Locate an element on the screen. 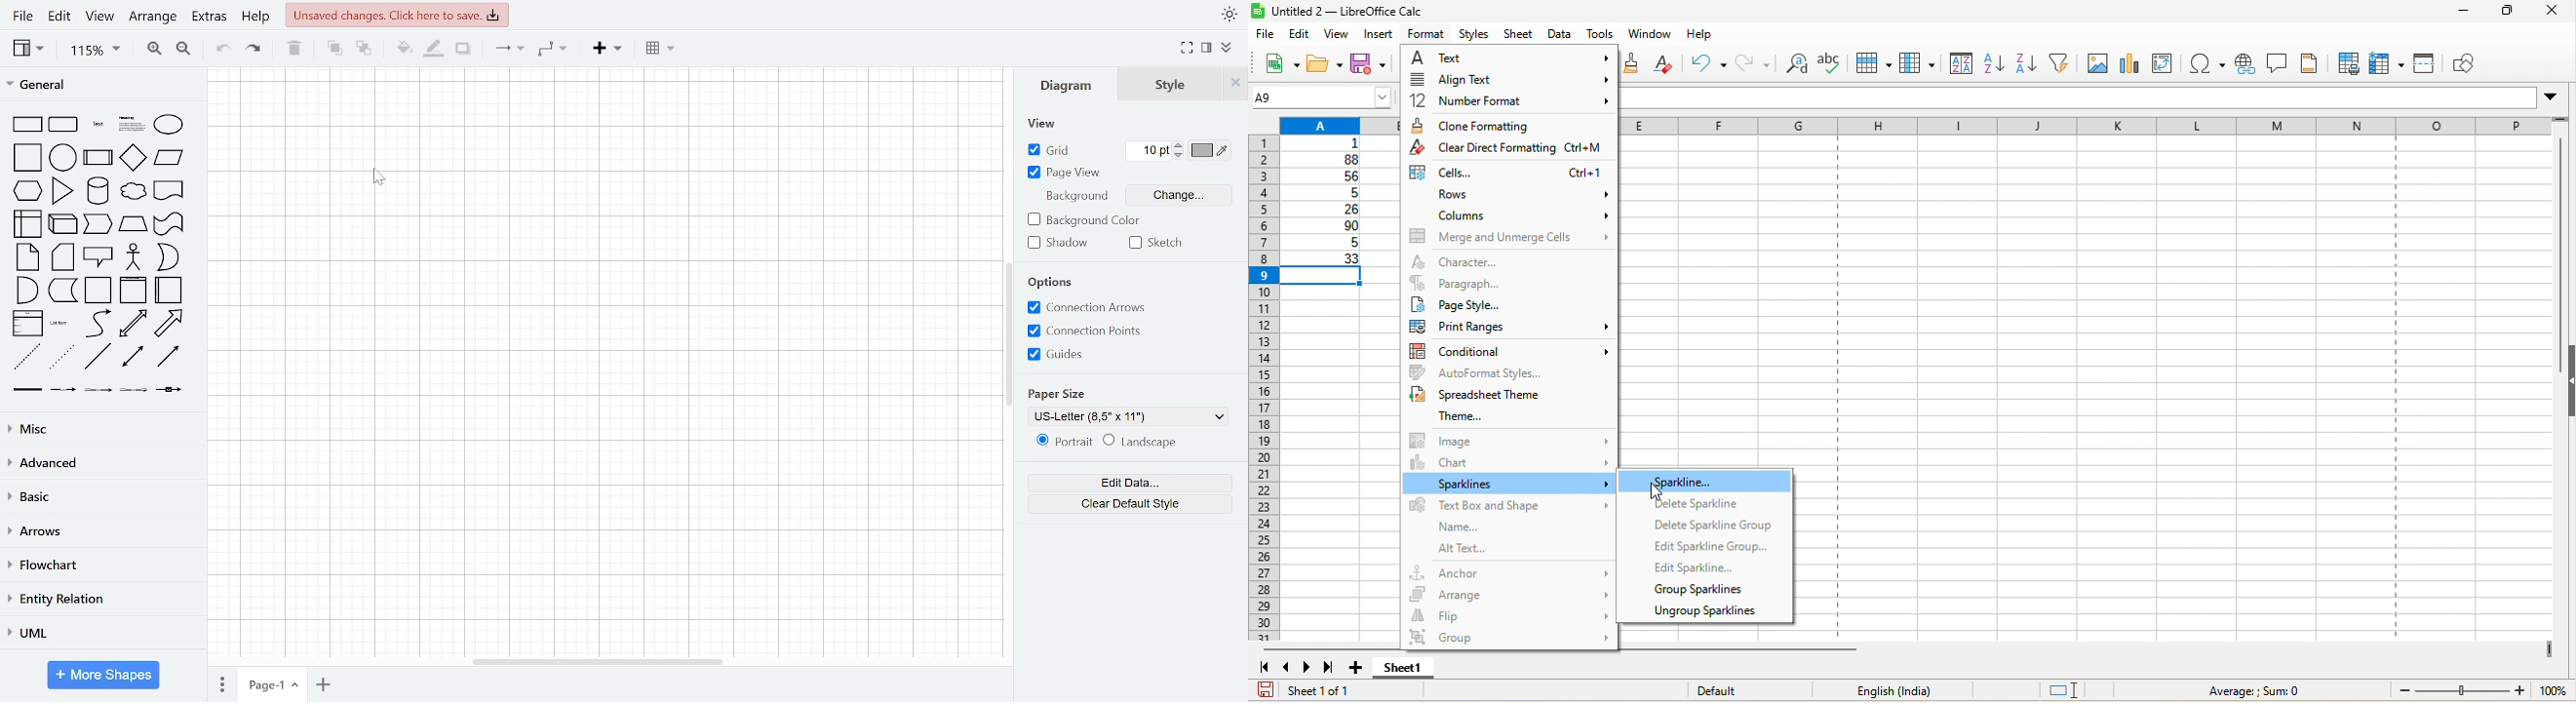 The image size is (2576, 728). format is located at coordinates (1206, 48).